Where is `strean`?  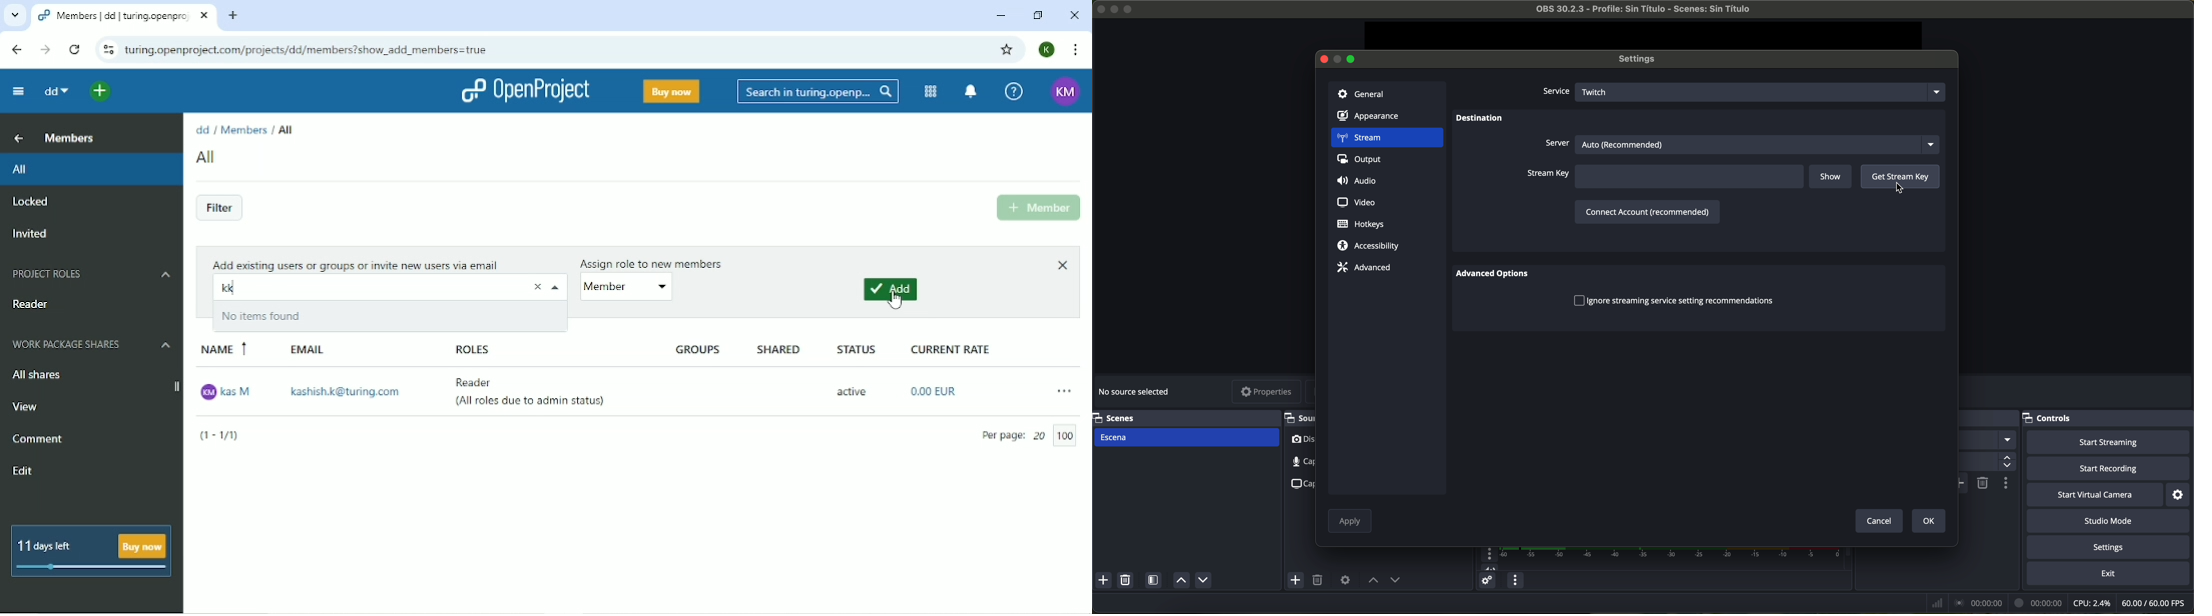 strean is located at coordinates (1386, 138).